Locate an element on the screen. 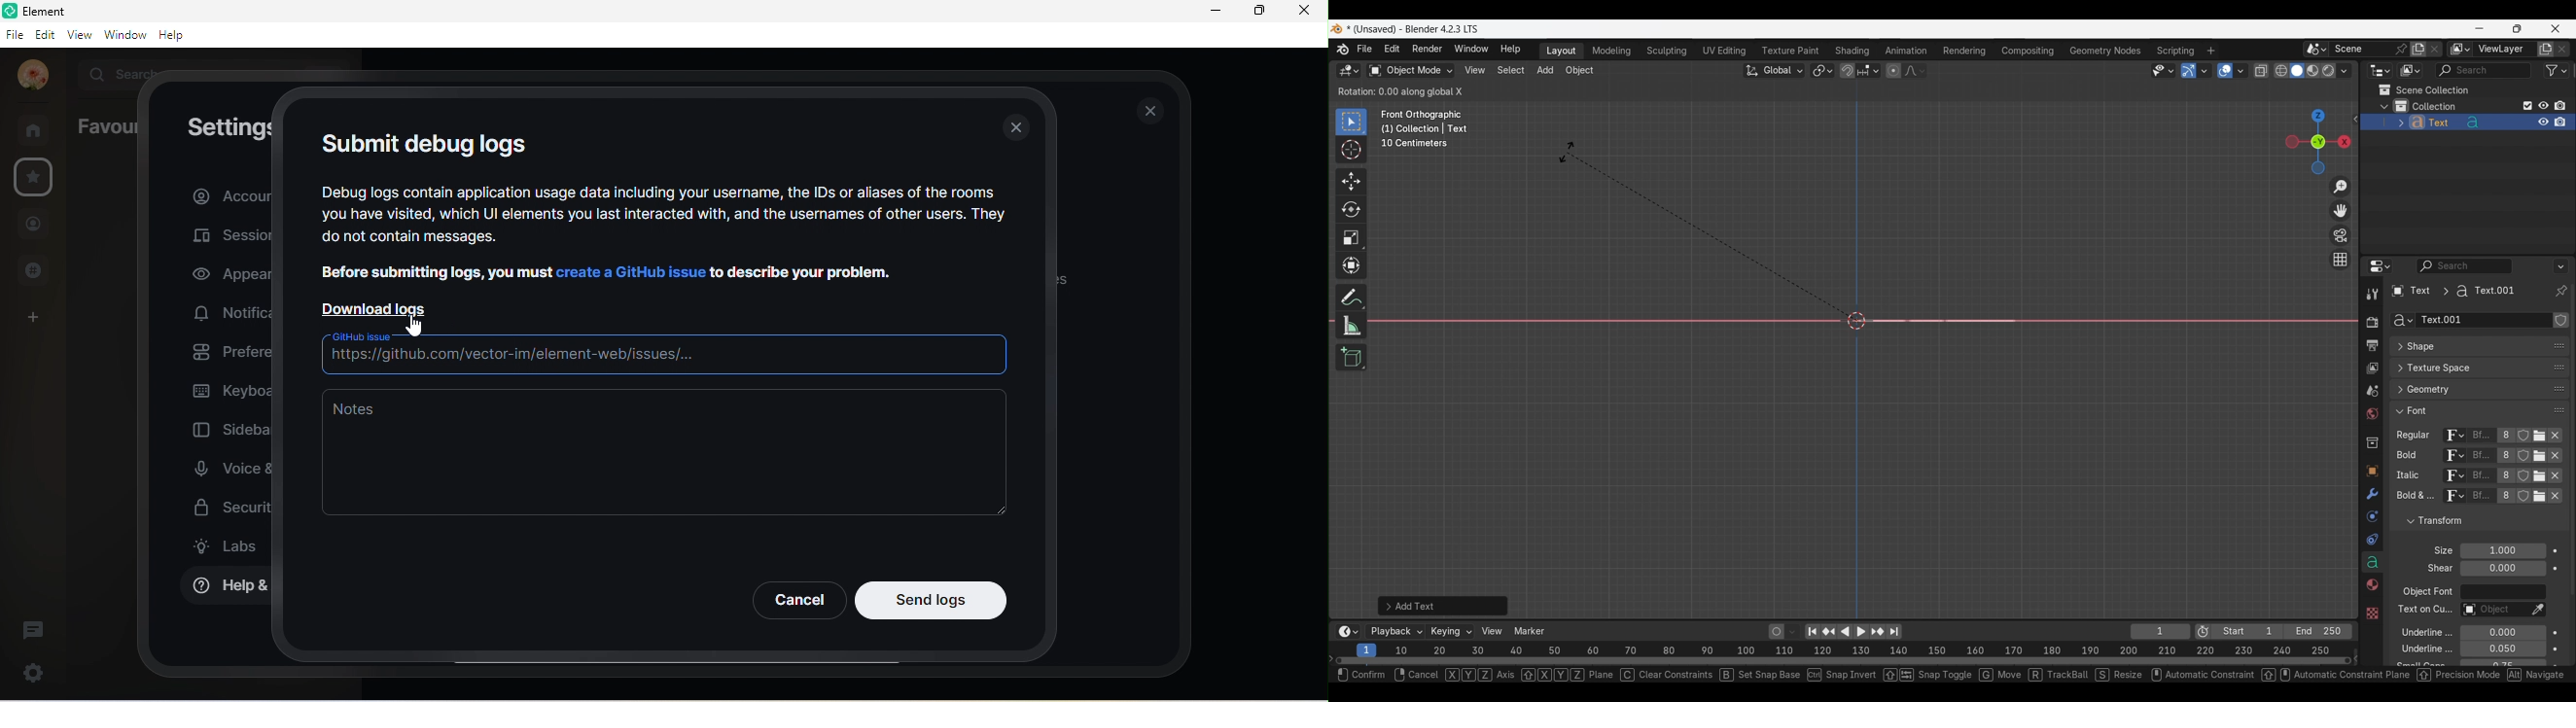  Add view layer is located at coordinates (2546, 49).